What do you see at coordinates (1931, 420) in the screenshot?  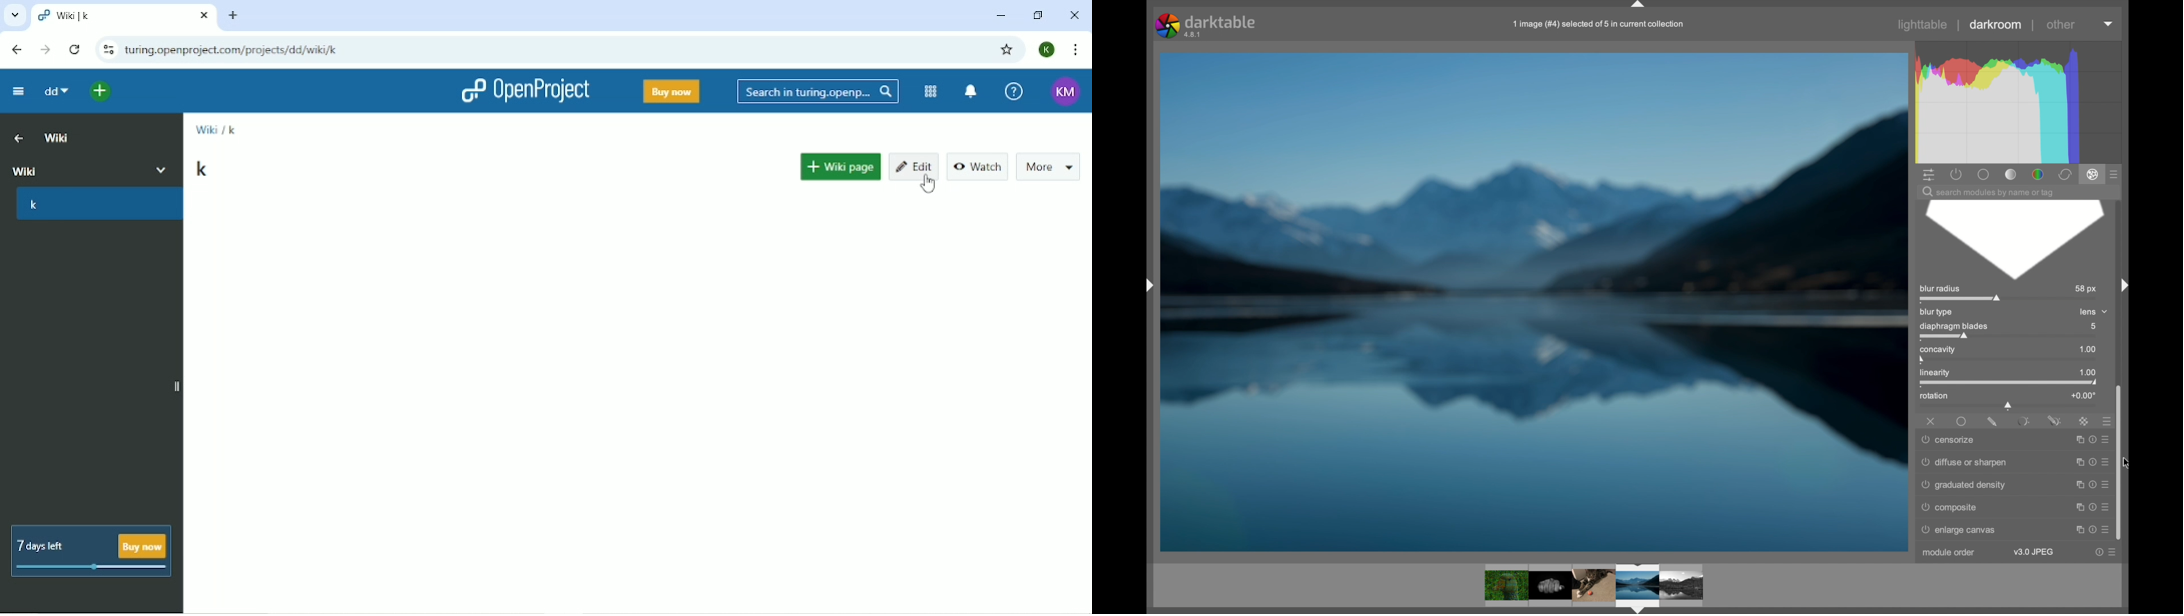 I see `off` at bounding box center [1931, 420].